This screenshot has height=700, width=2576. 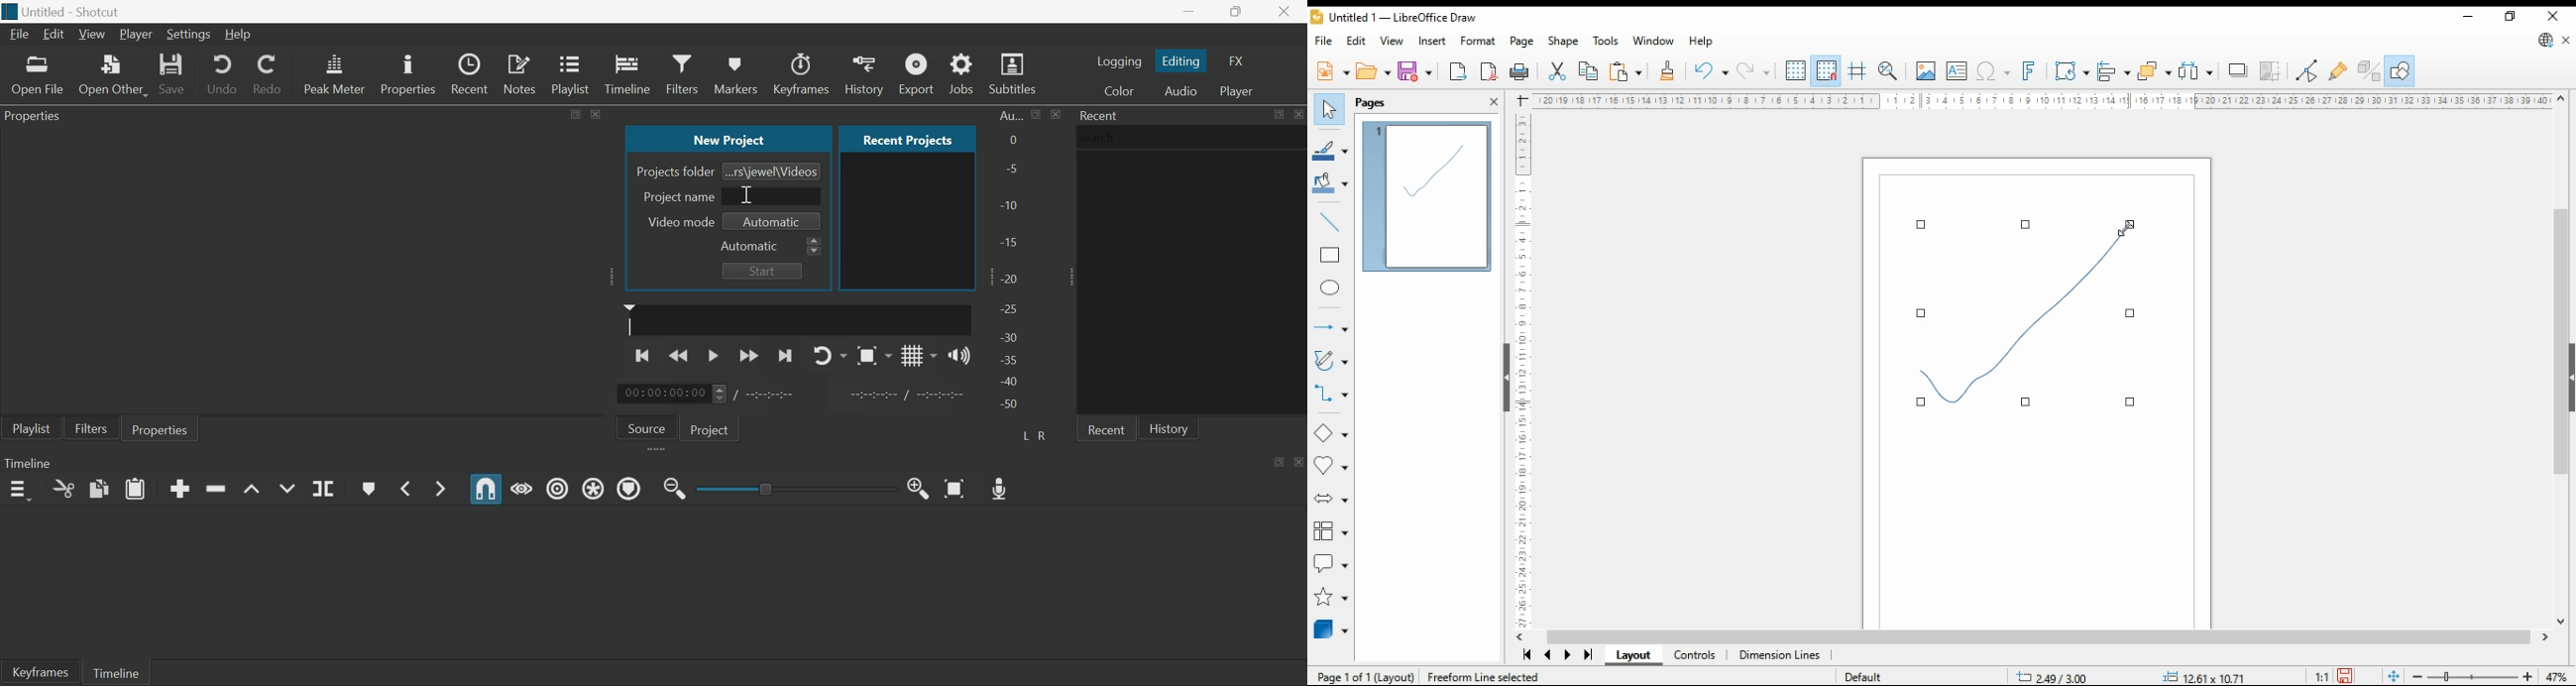 I want to click on shadow, so click(x=2236, y=70).